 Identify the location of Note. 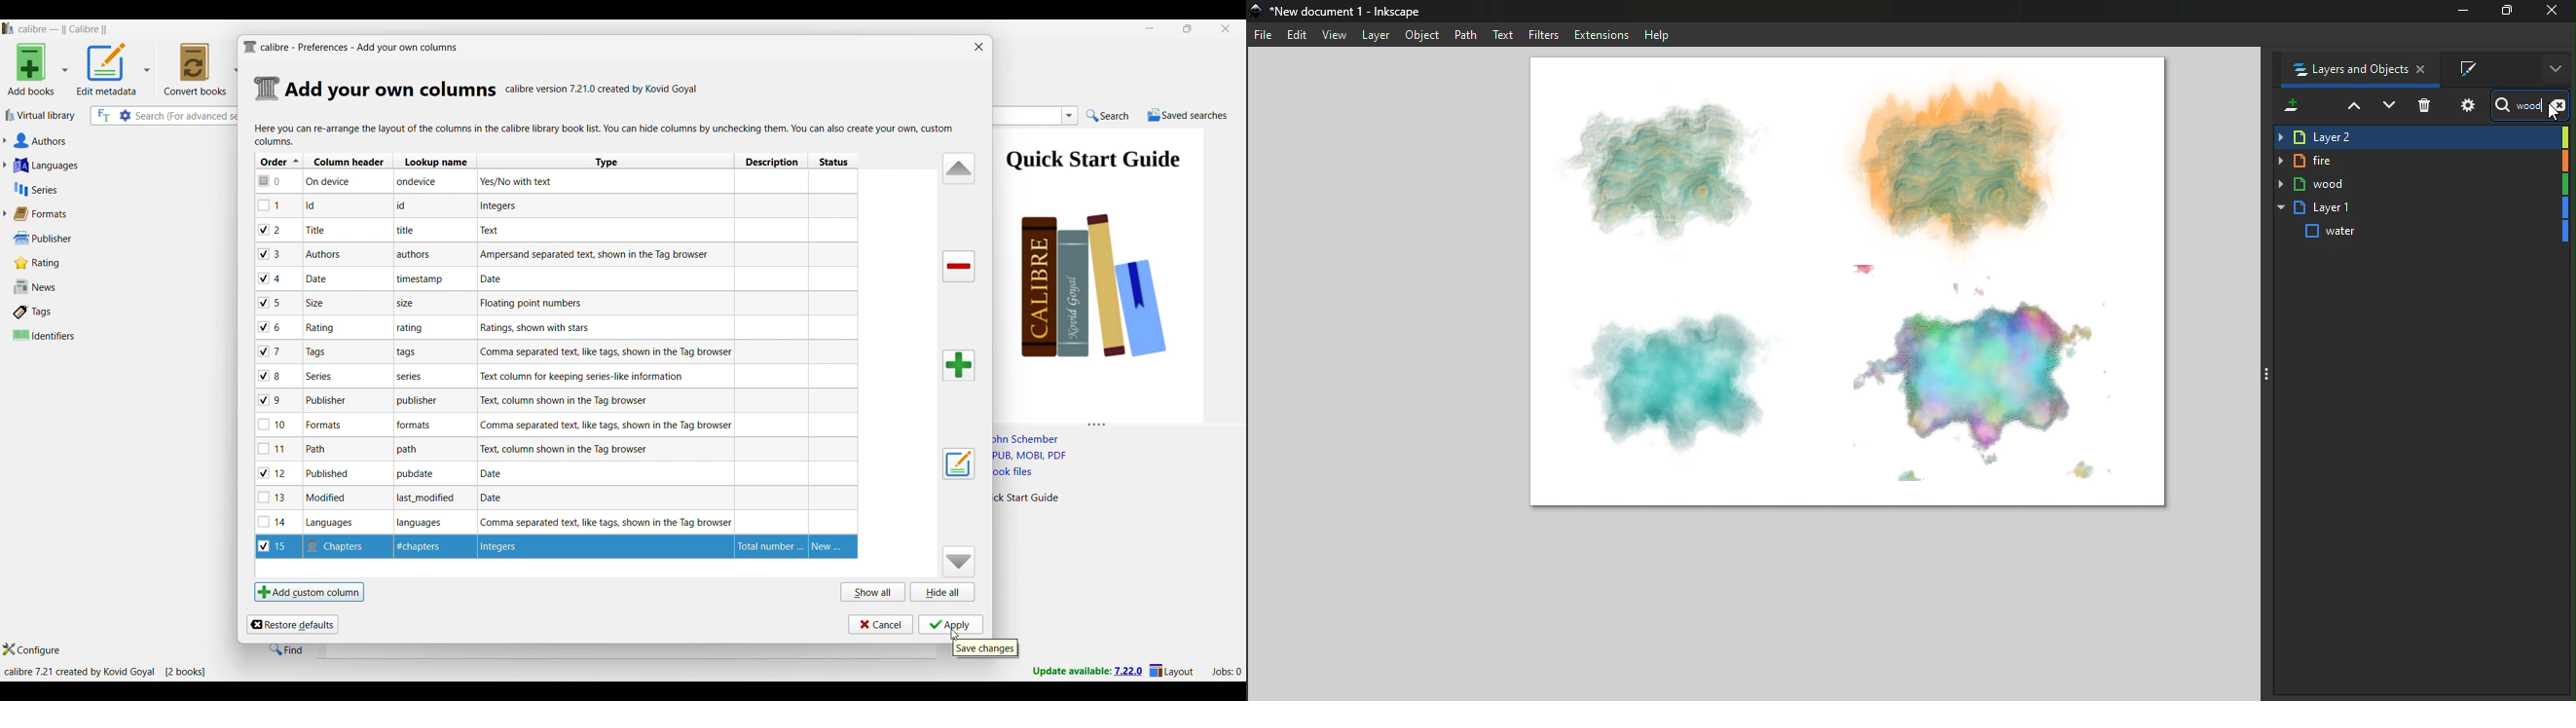
(314, 206).